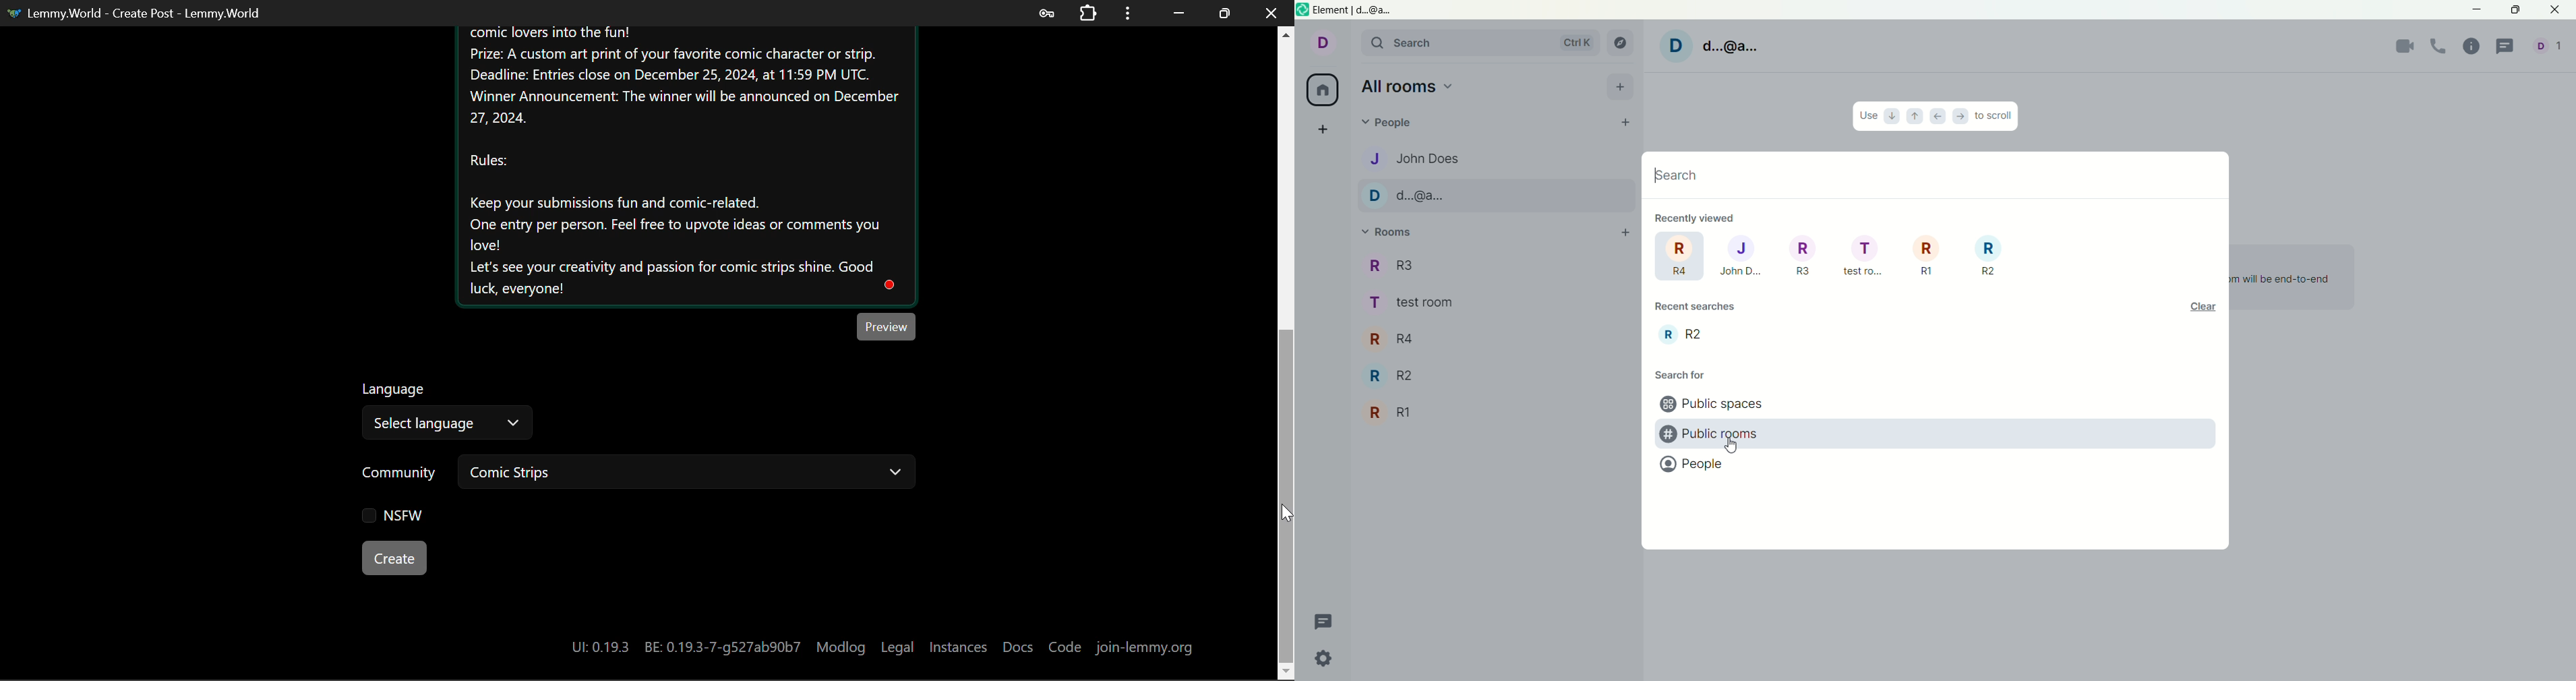  What do you see at coordinates (1020, 647) in the screenshot?
I see `Docs` at bounding box center [1020, 647].